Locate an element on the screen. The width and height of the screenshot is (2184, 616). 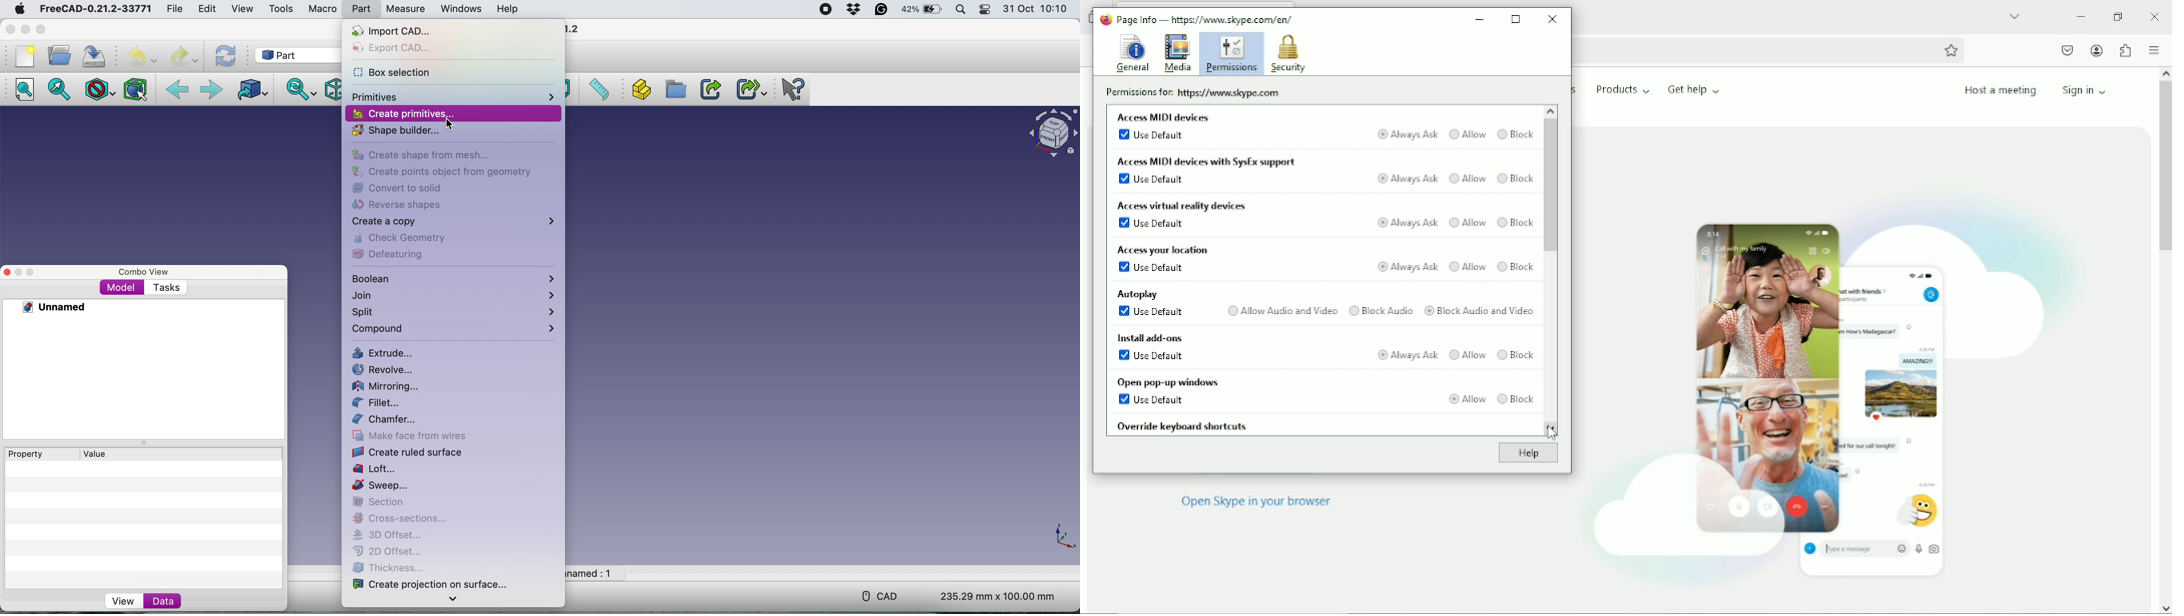
CAD is located at coordinates (885, 597).